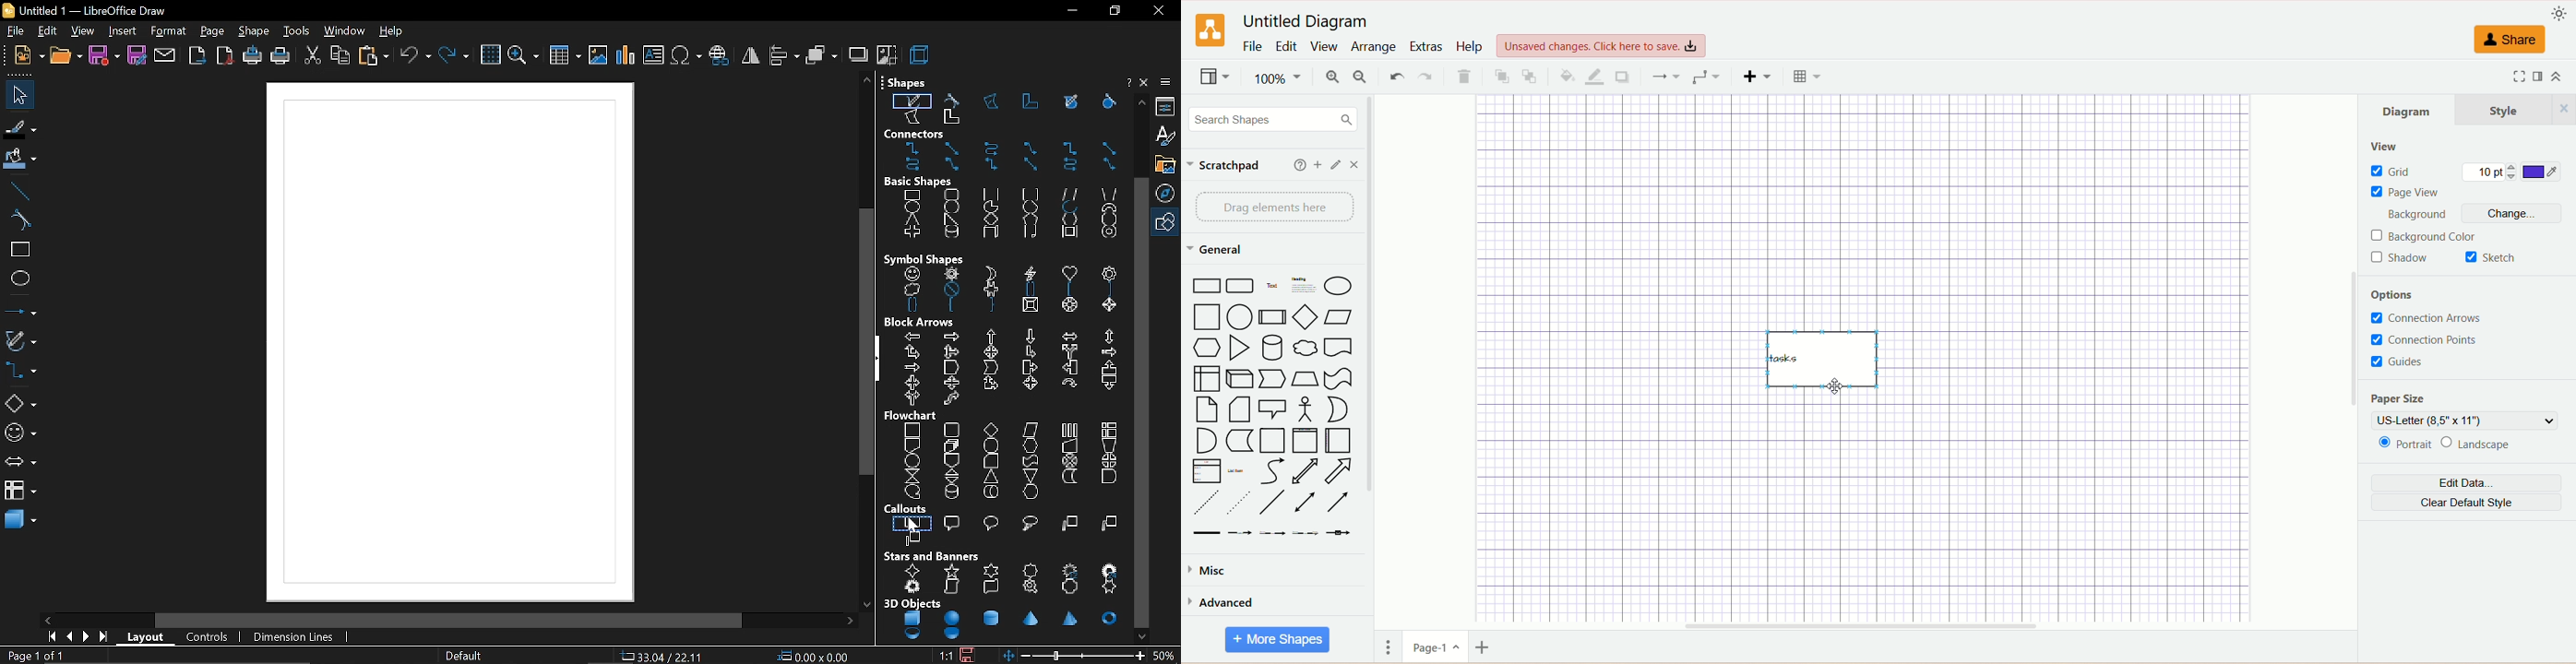 This screenshot has height=672, width=2576. I want to click on List Item, so click(1235, 472).